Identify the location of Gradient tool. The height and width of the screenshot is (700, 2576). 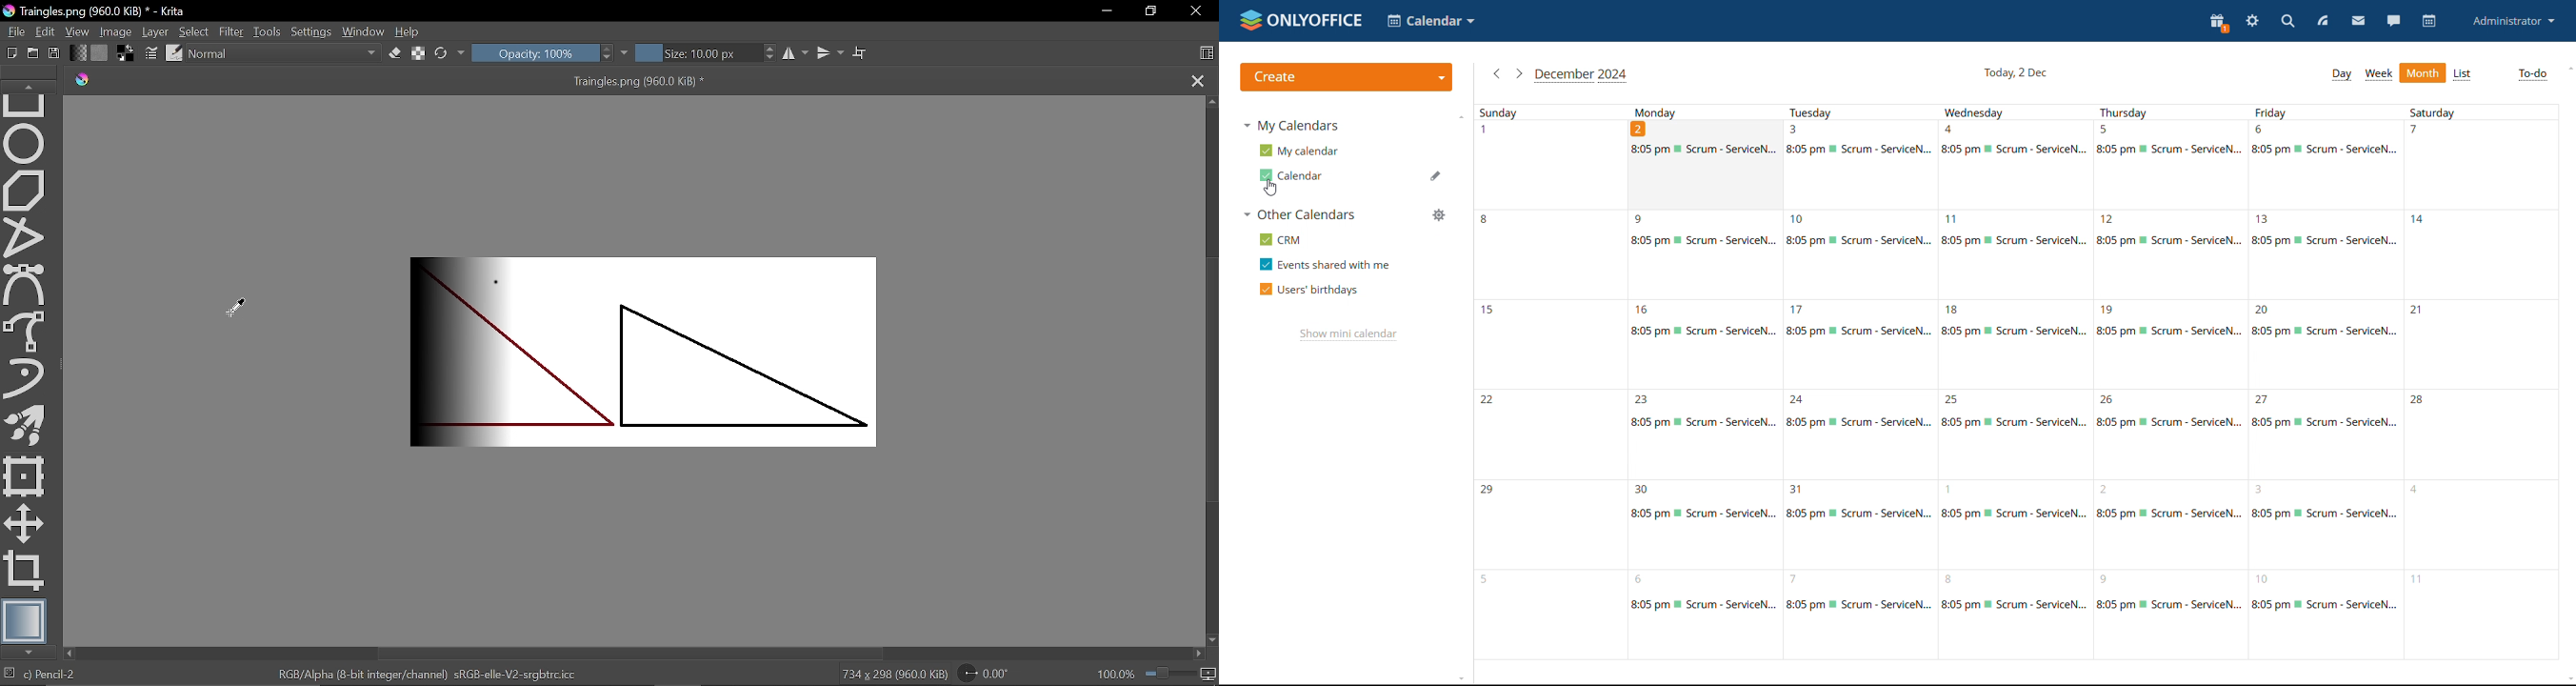
(25, 620).